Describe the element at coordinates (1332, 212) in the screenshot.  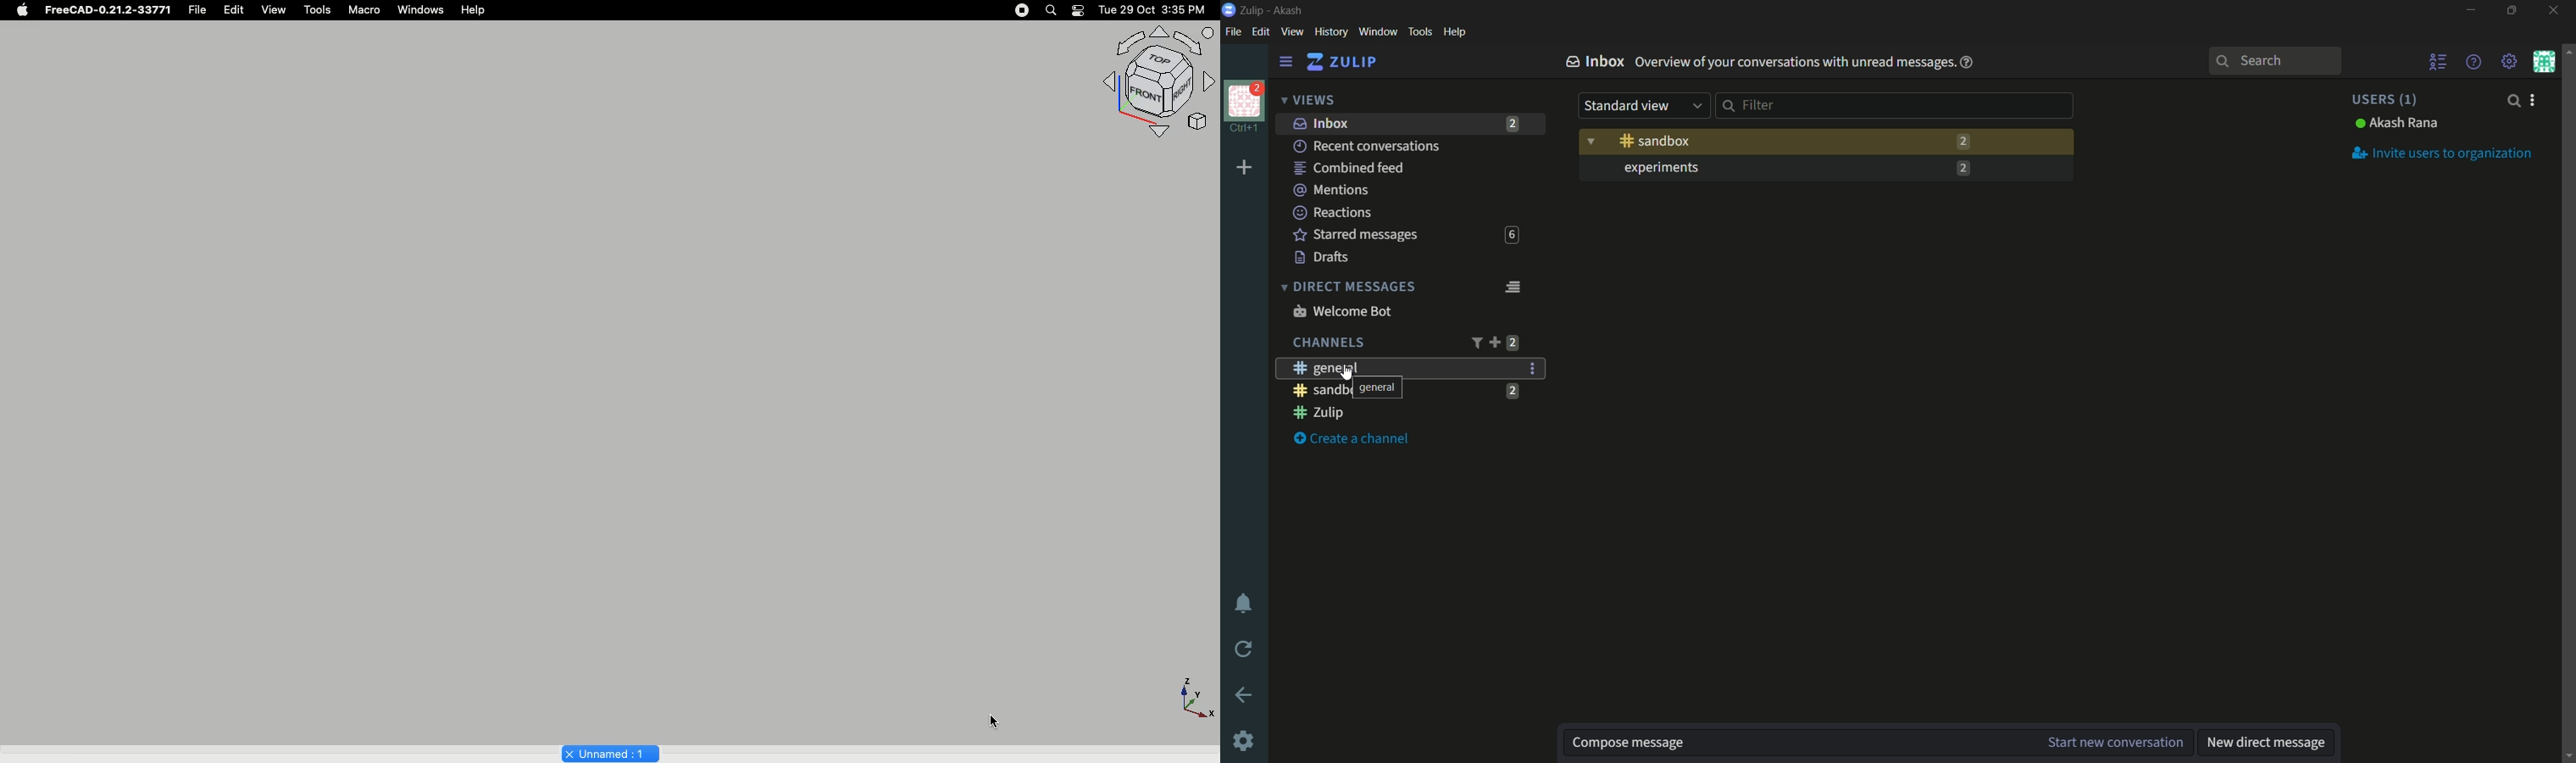
I see `reactions` at that location.